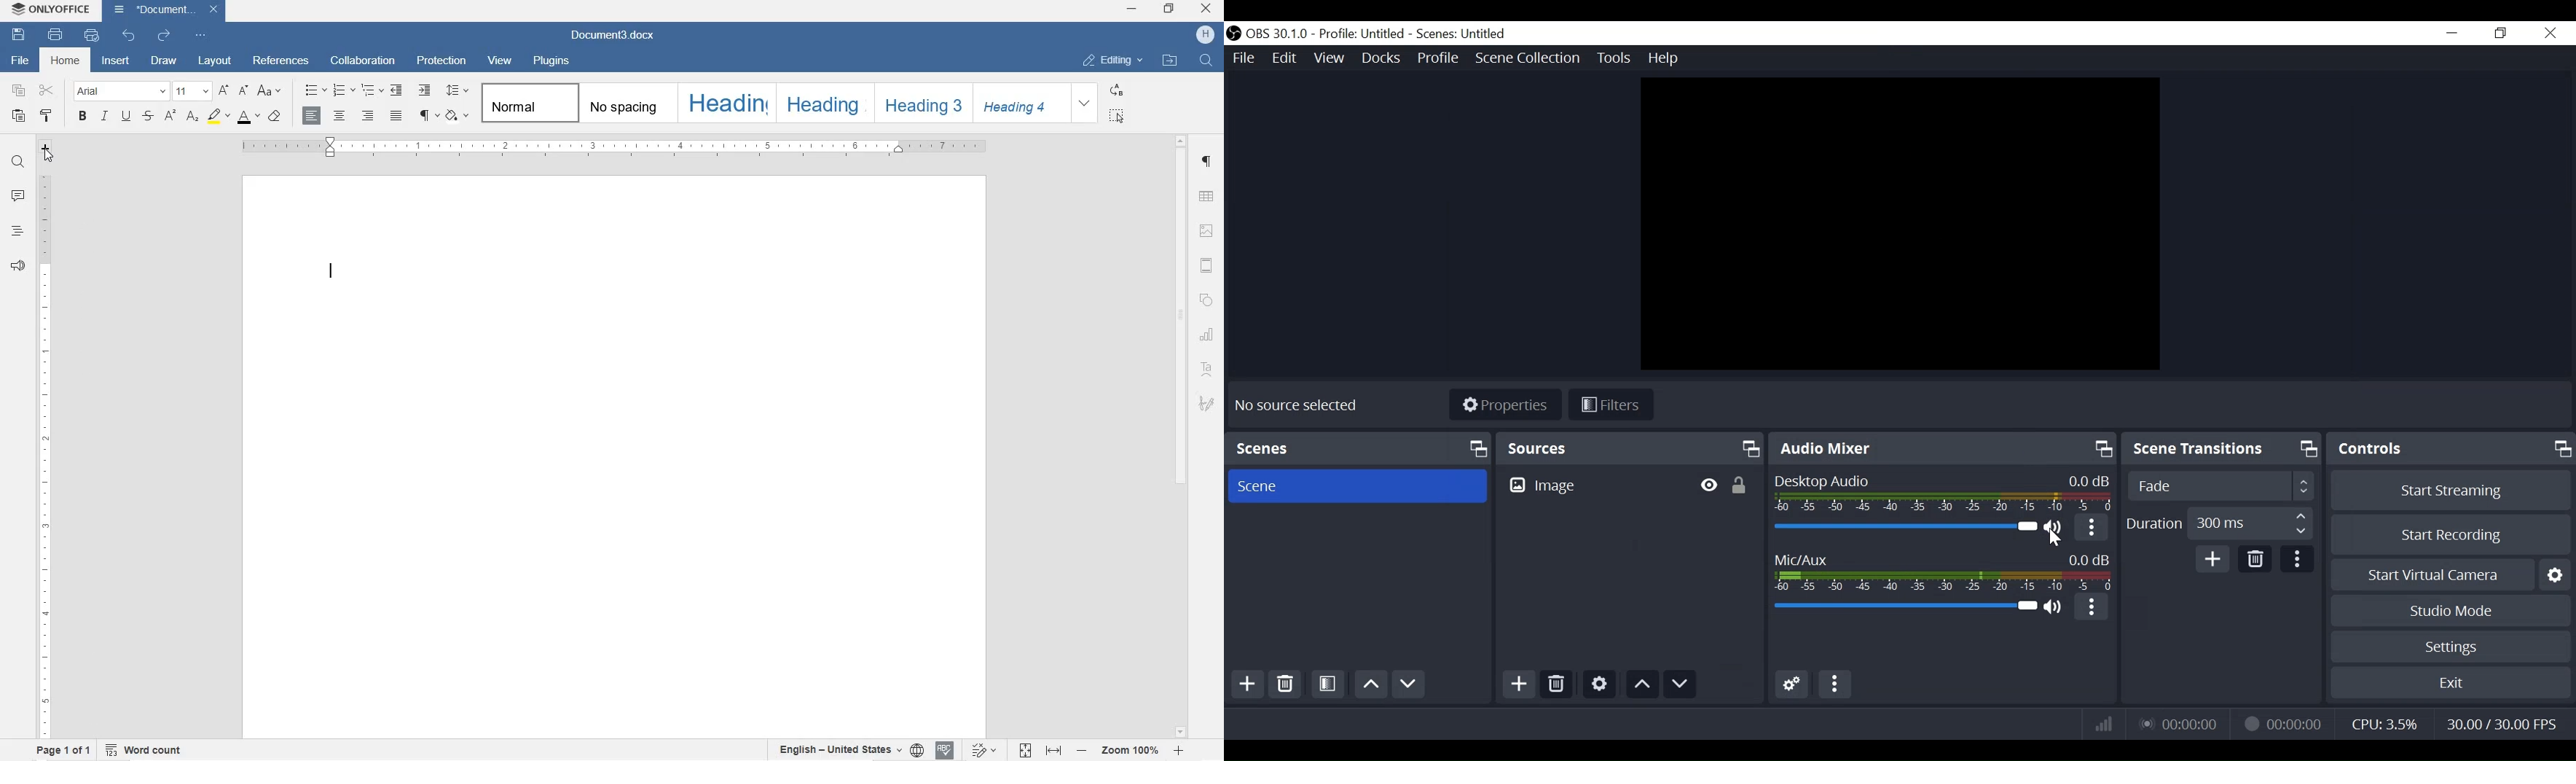 The image size is (2576, 784). Describe the element at coordinates (1530, 58) in the screenshot. I see `Scene Collection` at that location.